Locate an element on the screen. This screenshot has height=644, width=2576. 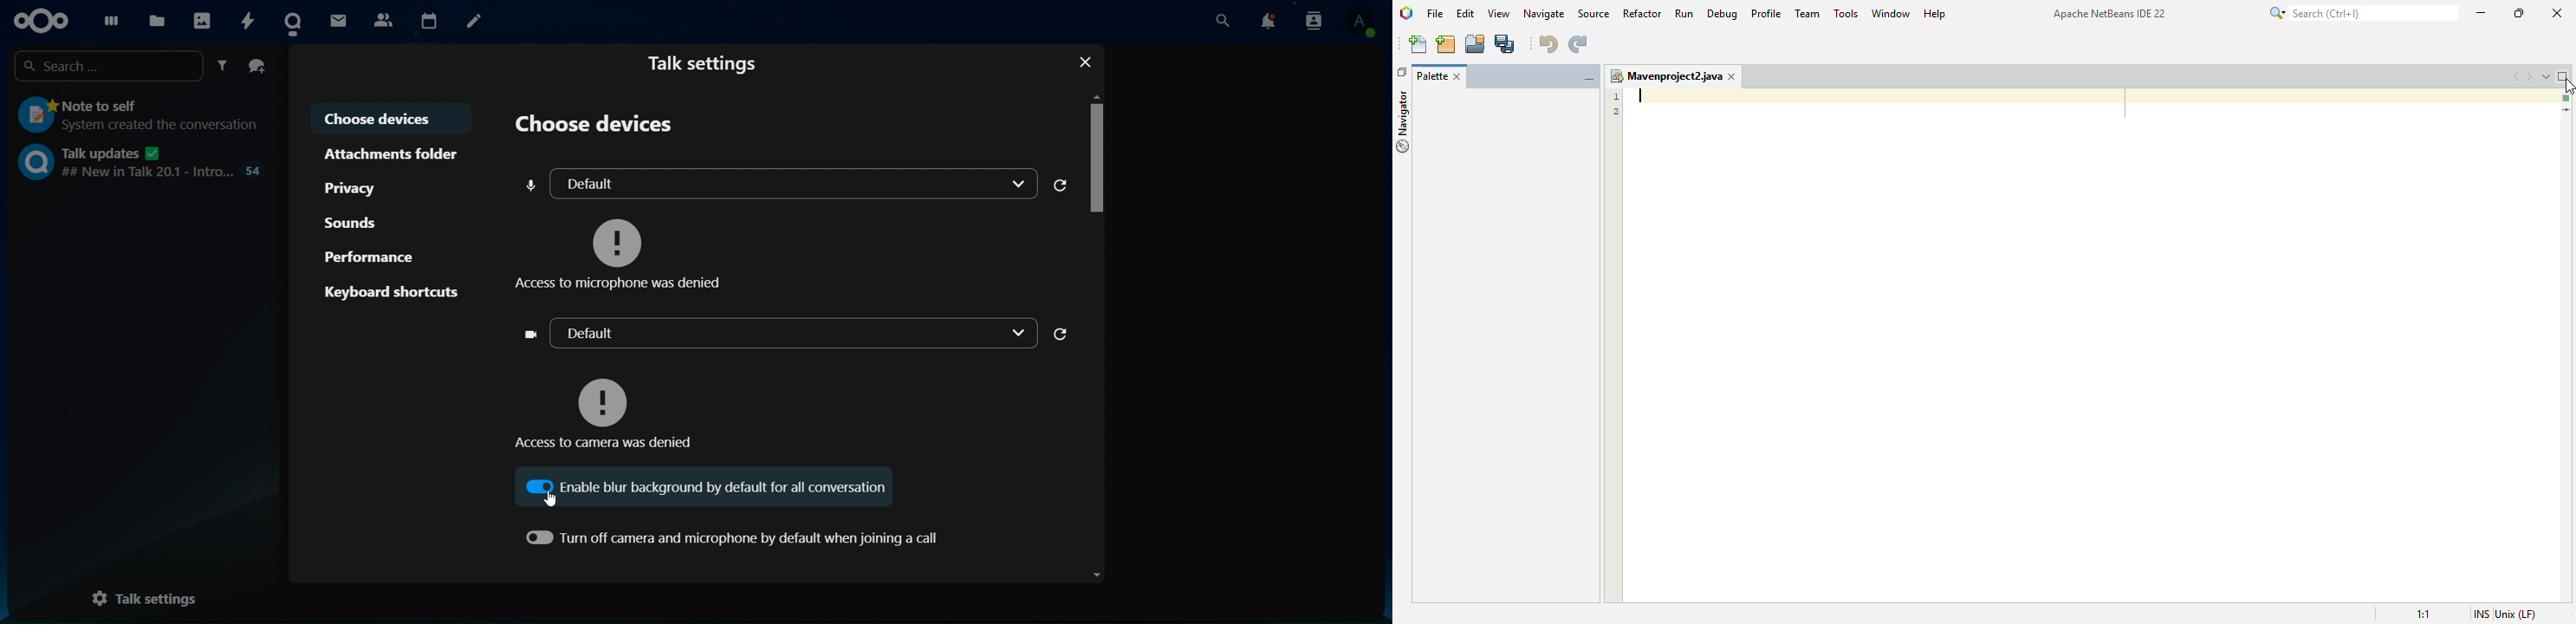
keyboard shortcuts is located at coordinates (392, 290).